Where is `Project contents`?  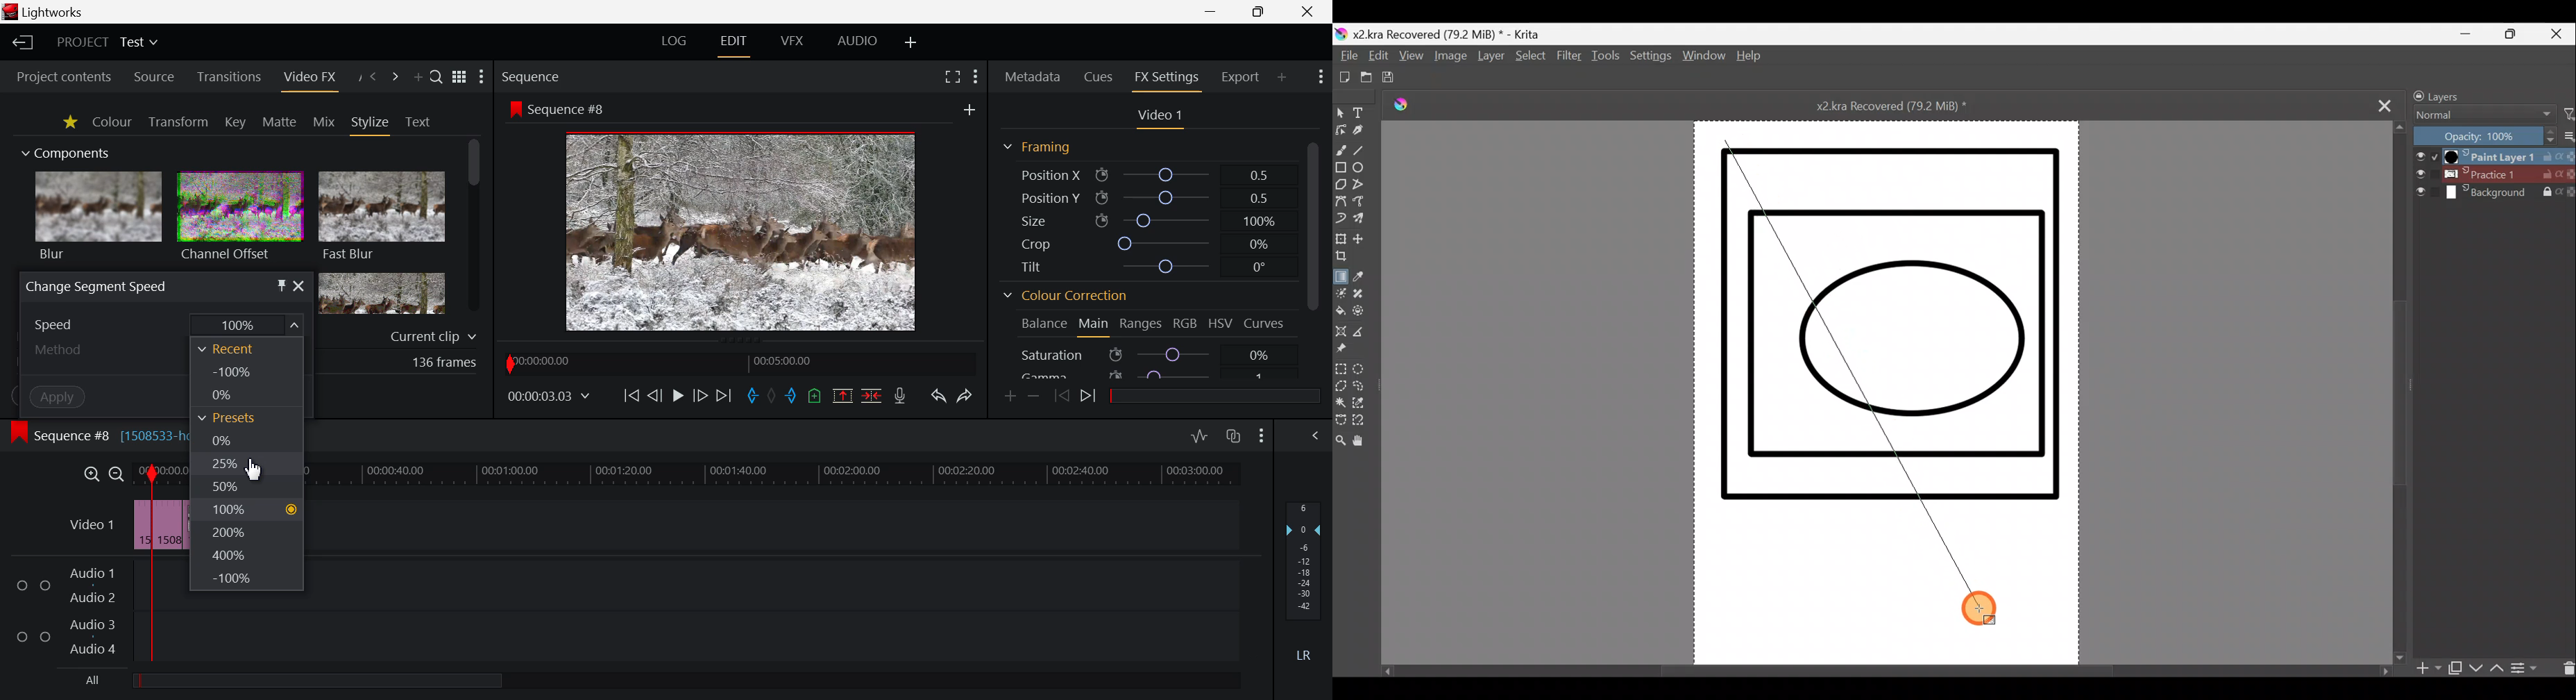
Project contents is located at coordinates (64, 75).